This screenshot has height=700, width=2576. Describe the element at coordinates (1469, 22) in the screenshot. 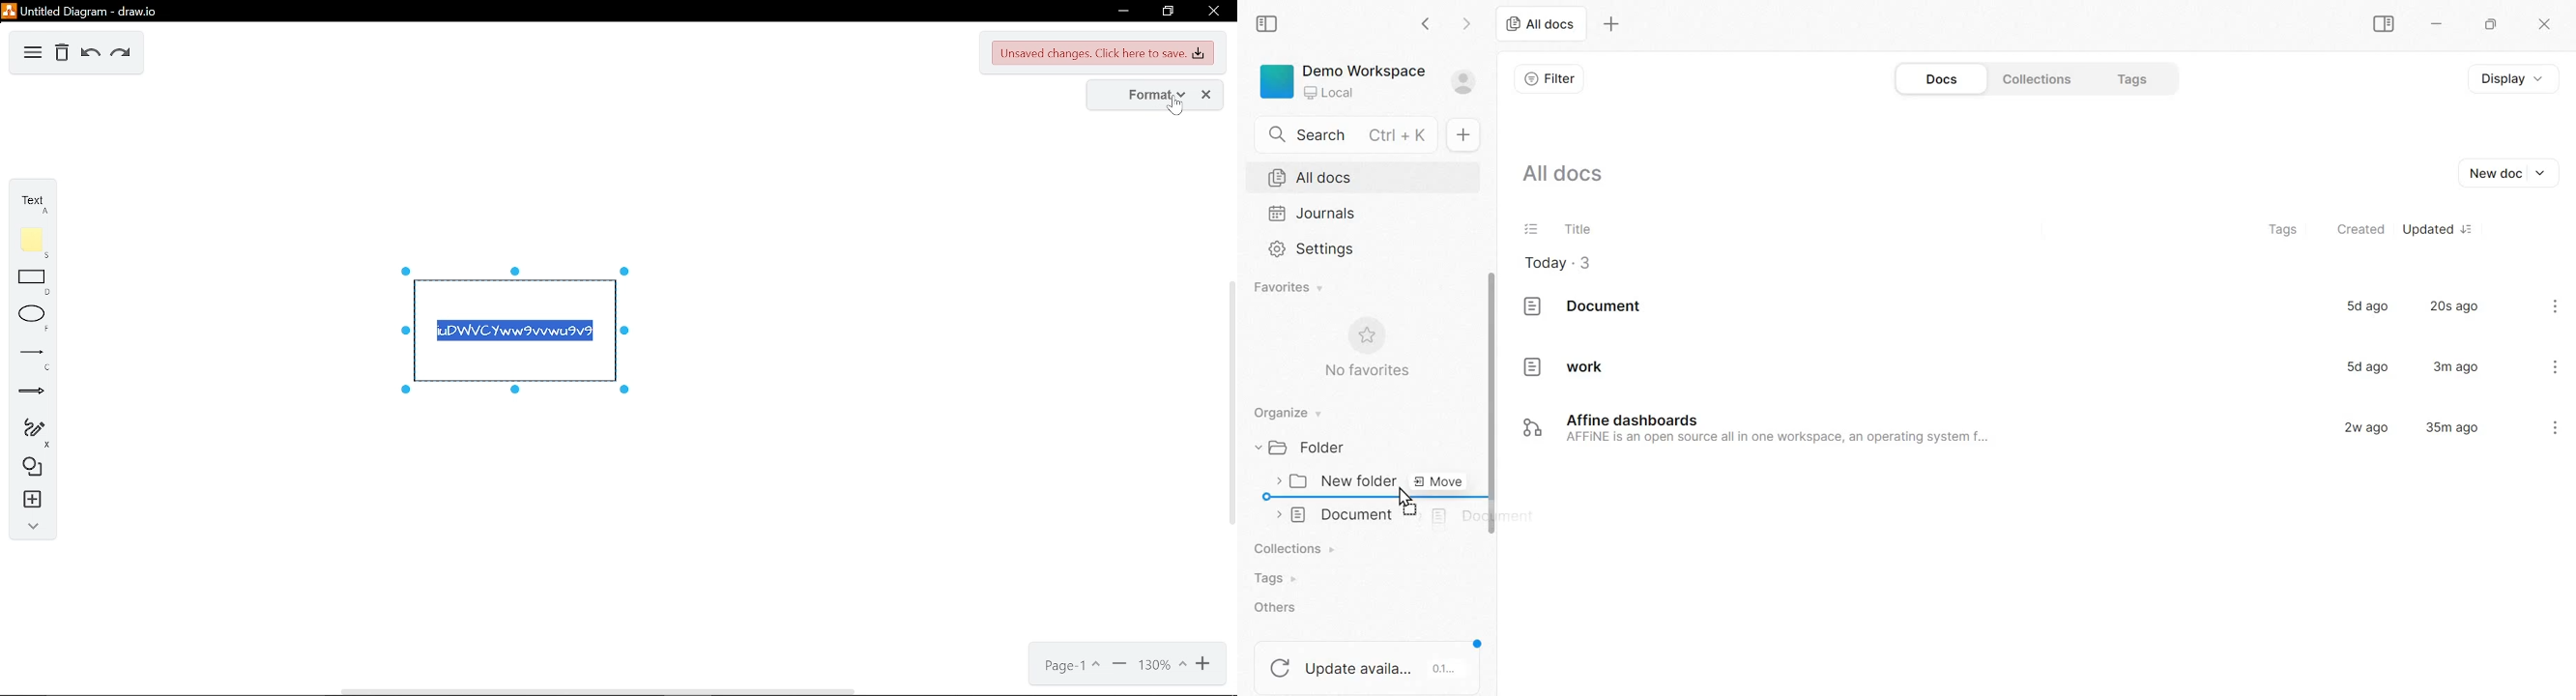

I see `go forward` at that location.